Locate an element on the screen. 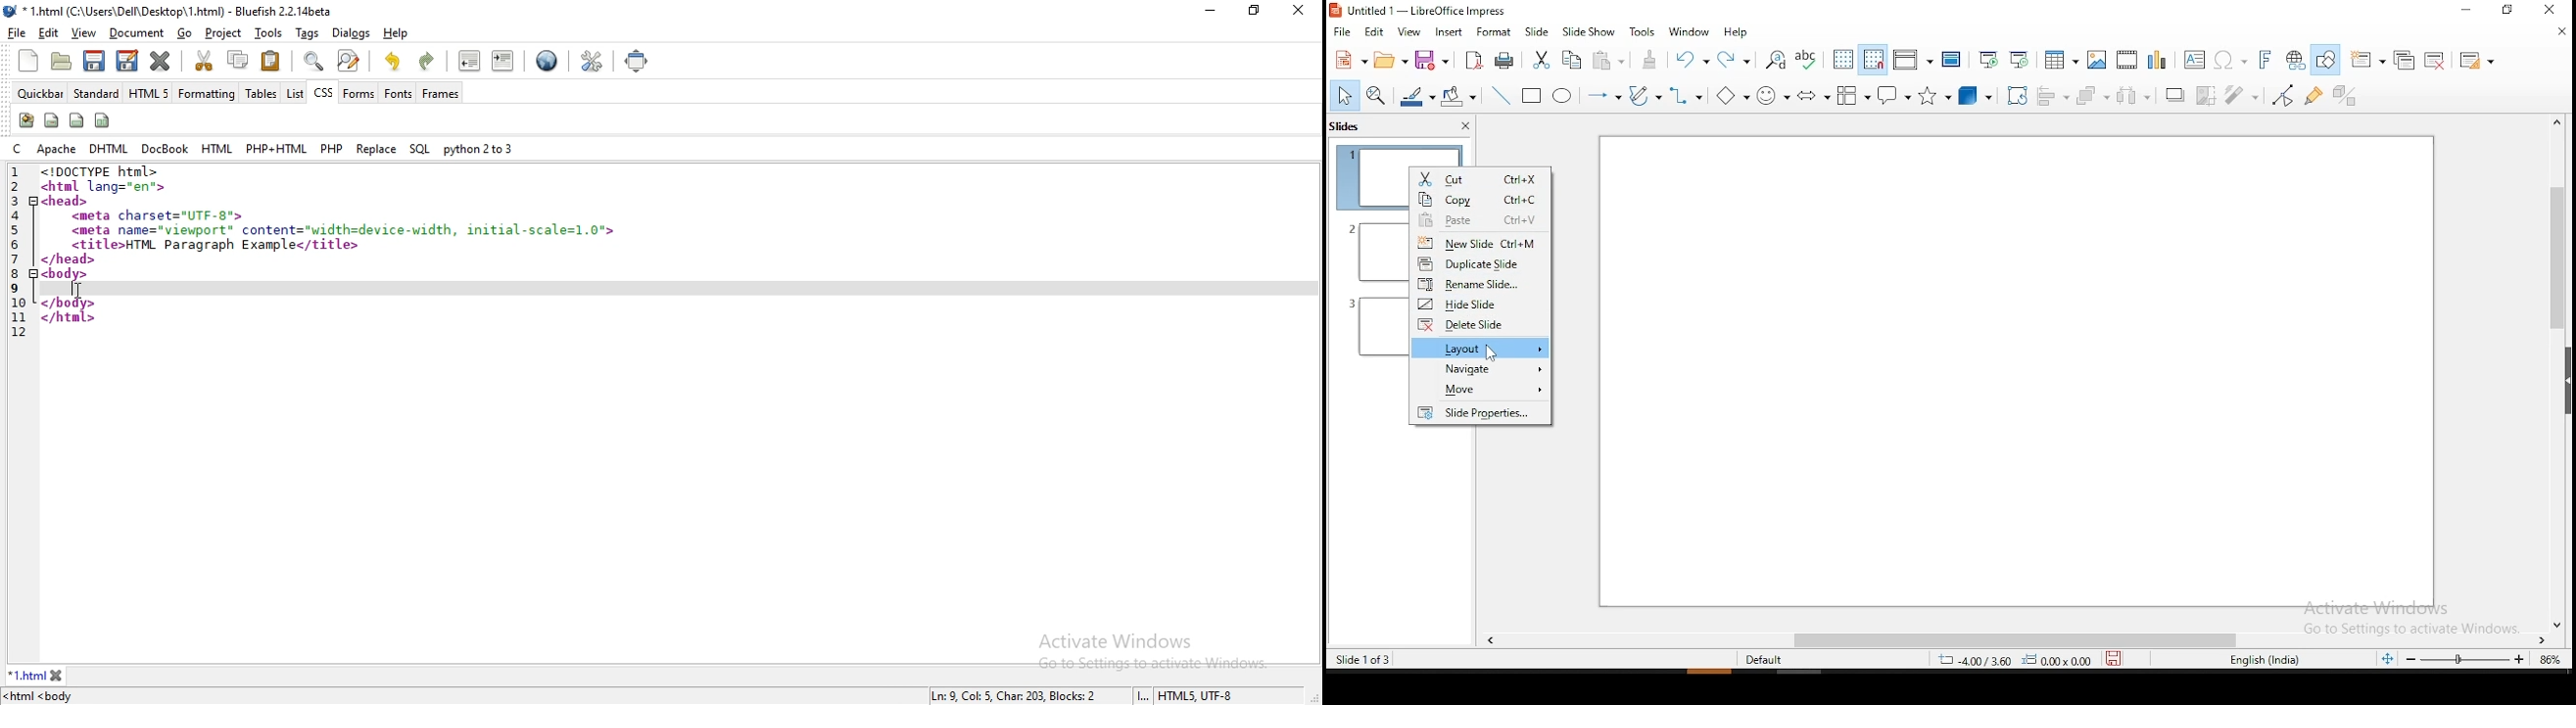  redo is located at coordinates (1740, 64).